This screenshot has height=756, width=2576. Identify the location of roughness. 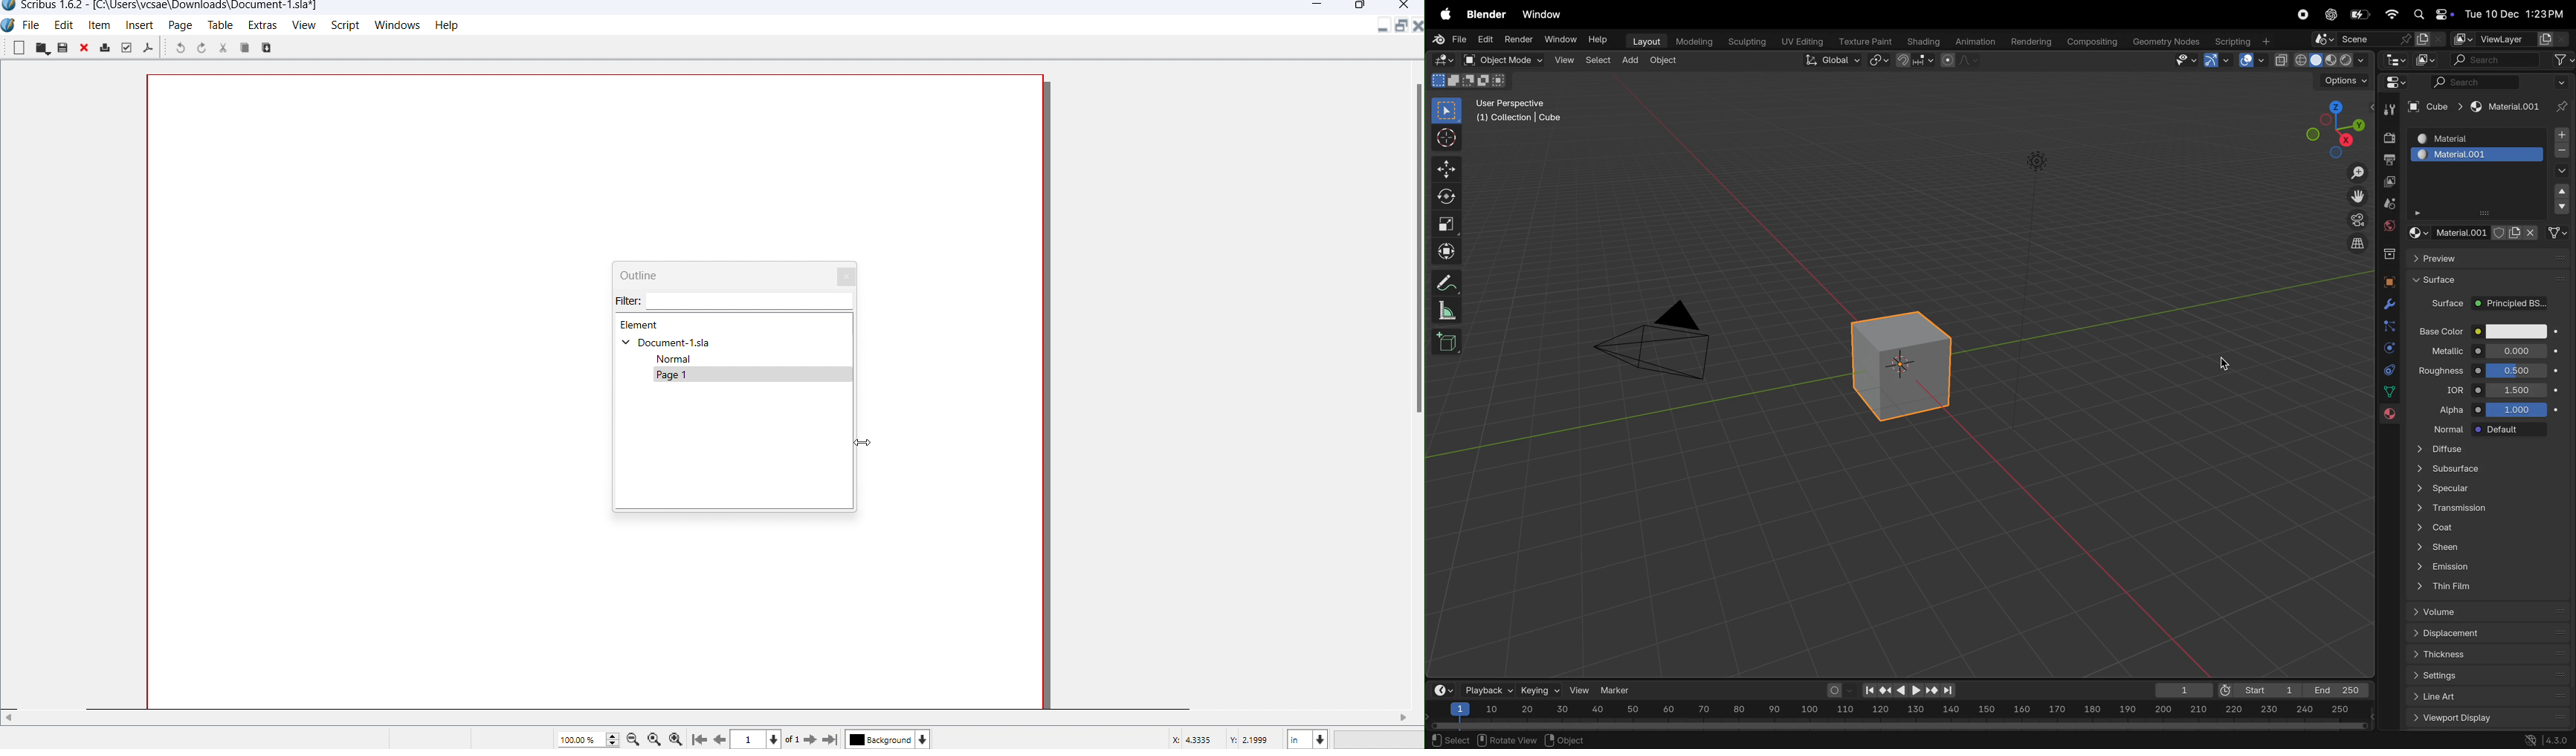
(2441, 369).